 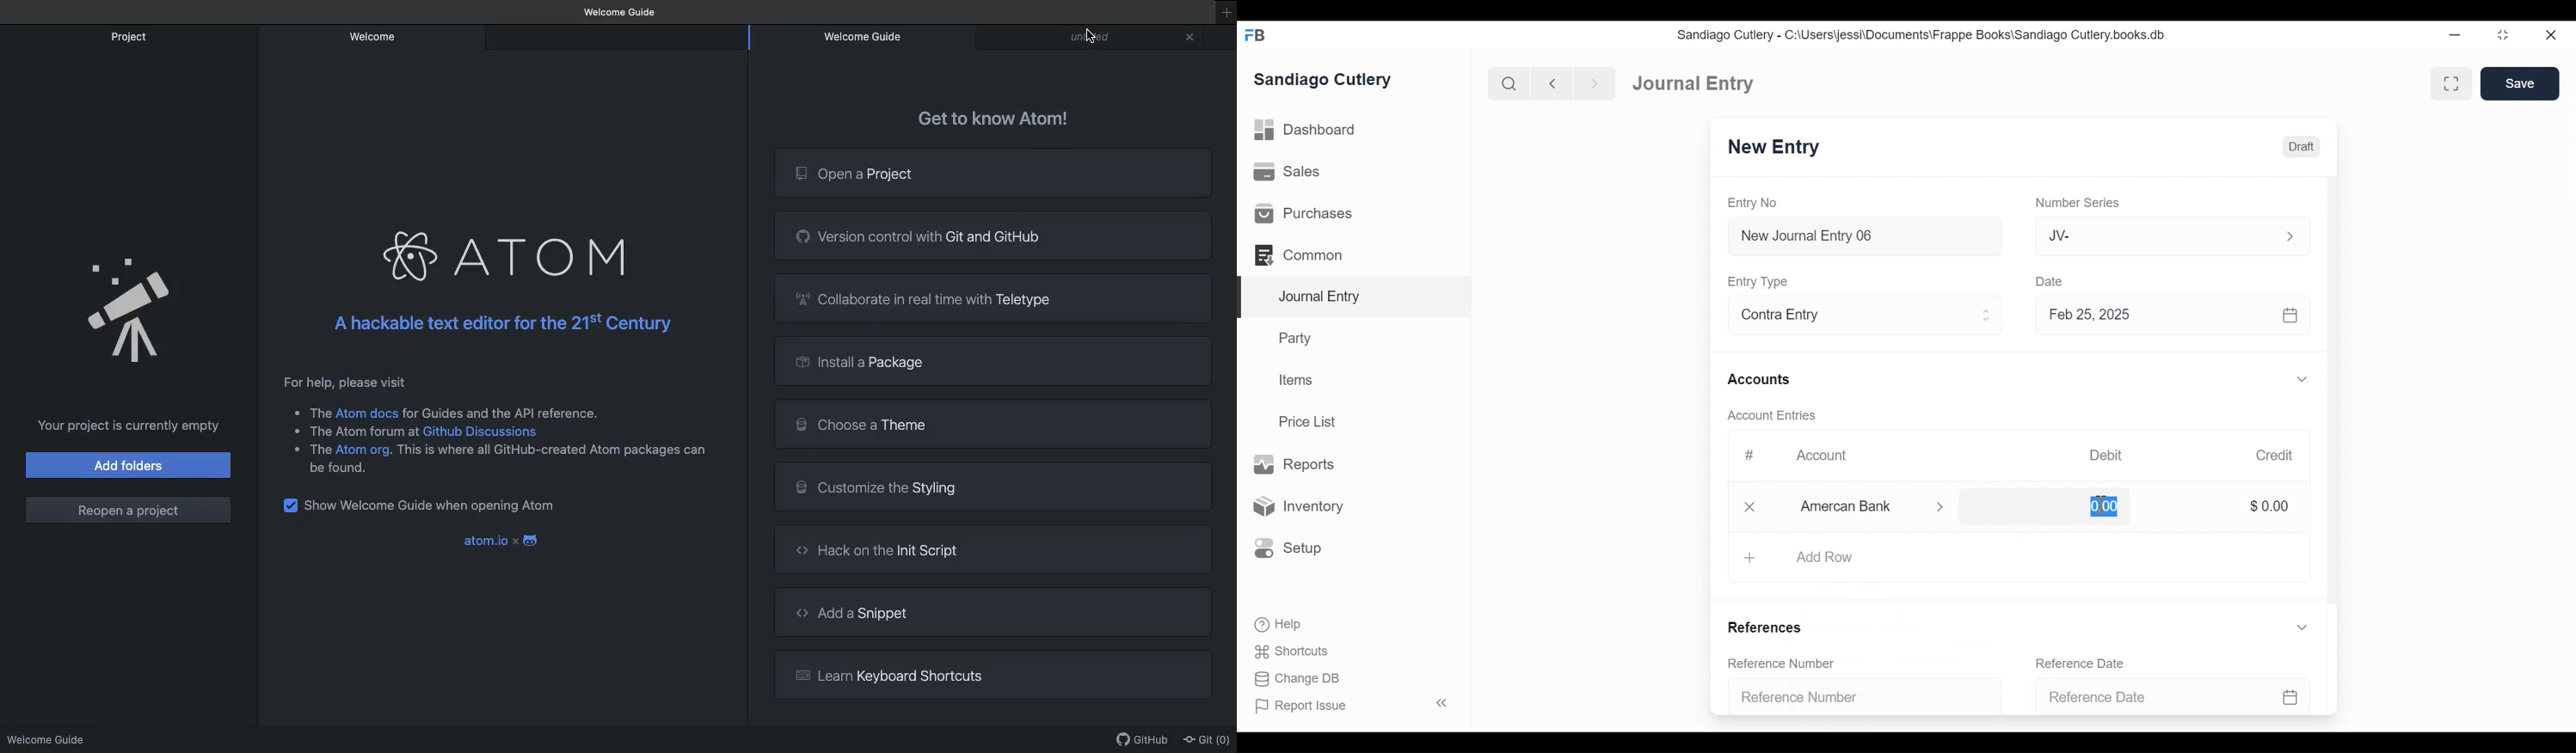 What do you see at coordinates (792, 675) in the screenshot?
I see `logo` at bounding box center [792, 675].